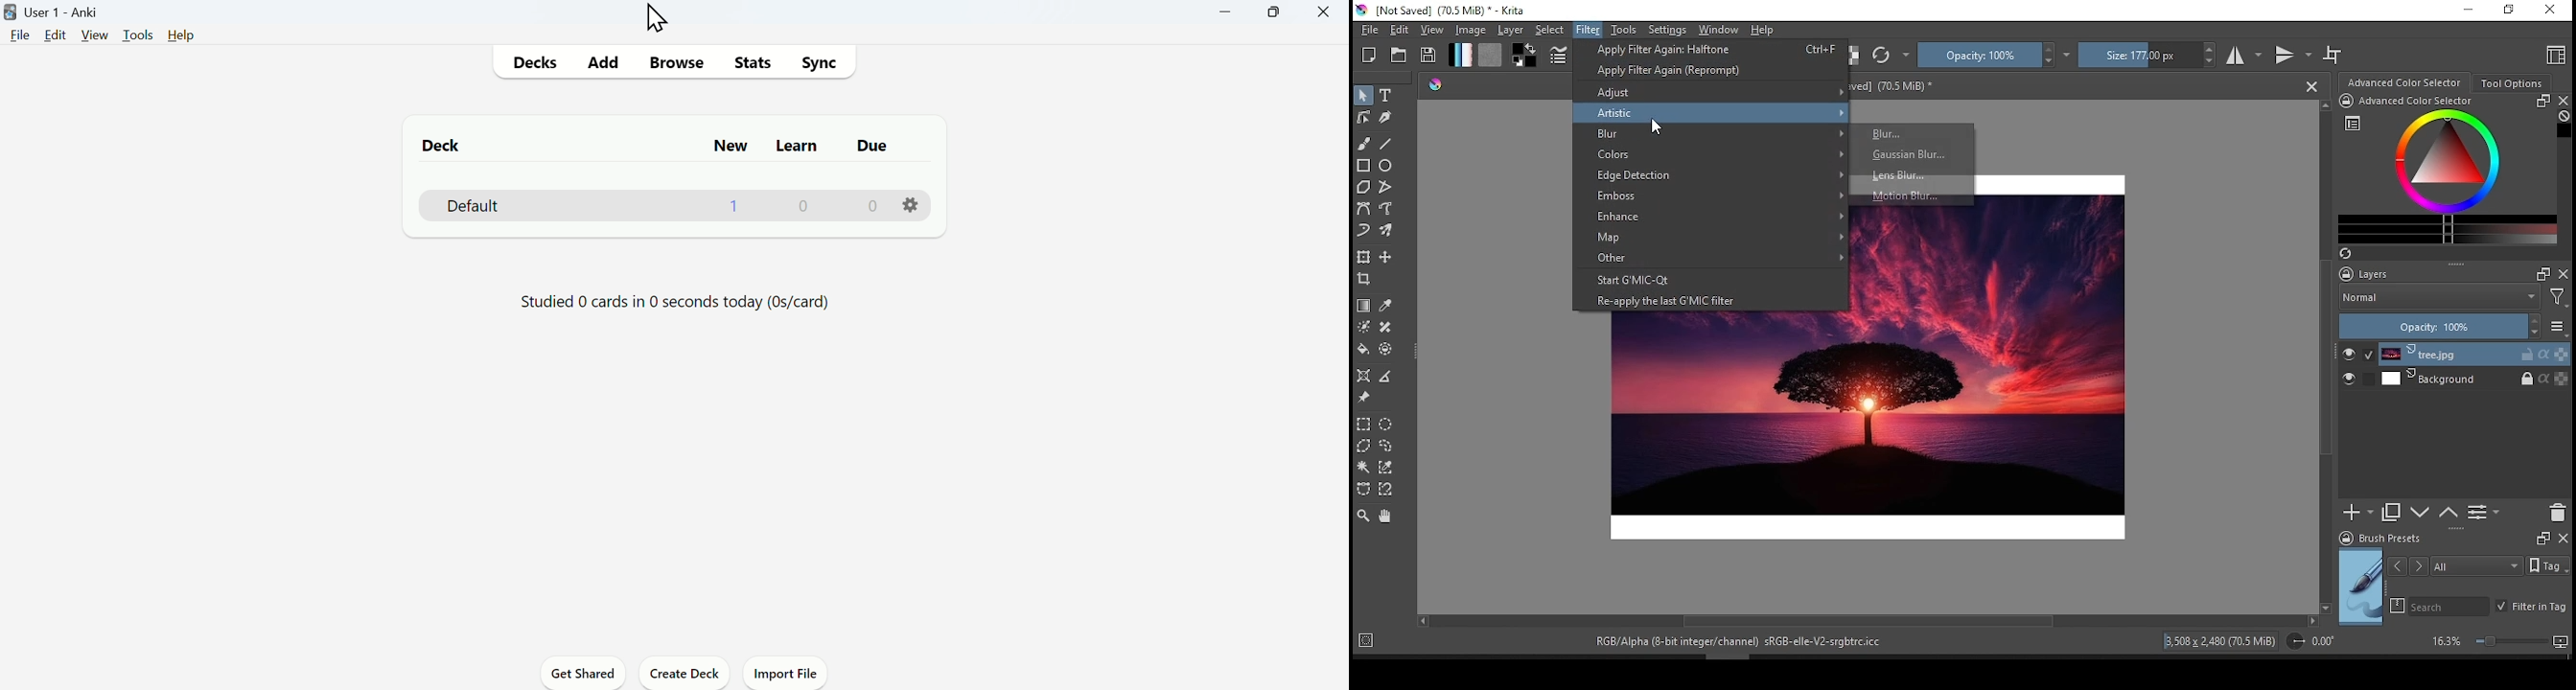 The height and width of the screenshot is (700, 2576). Describe the element at coordinates (1526, 55) in the screenshot. I see `colors` at that location.